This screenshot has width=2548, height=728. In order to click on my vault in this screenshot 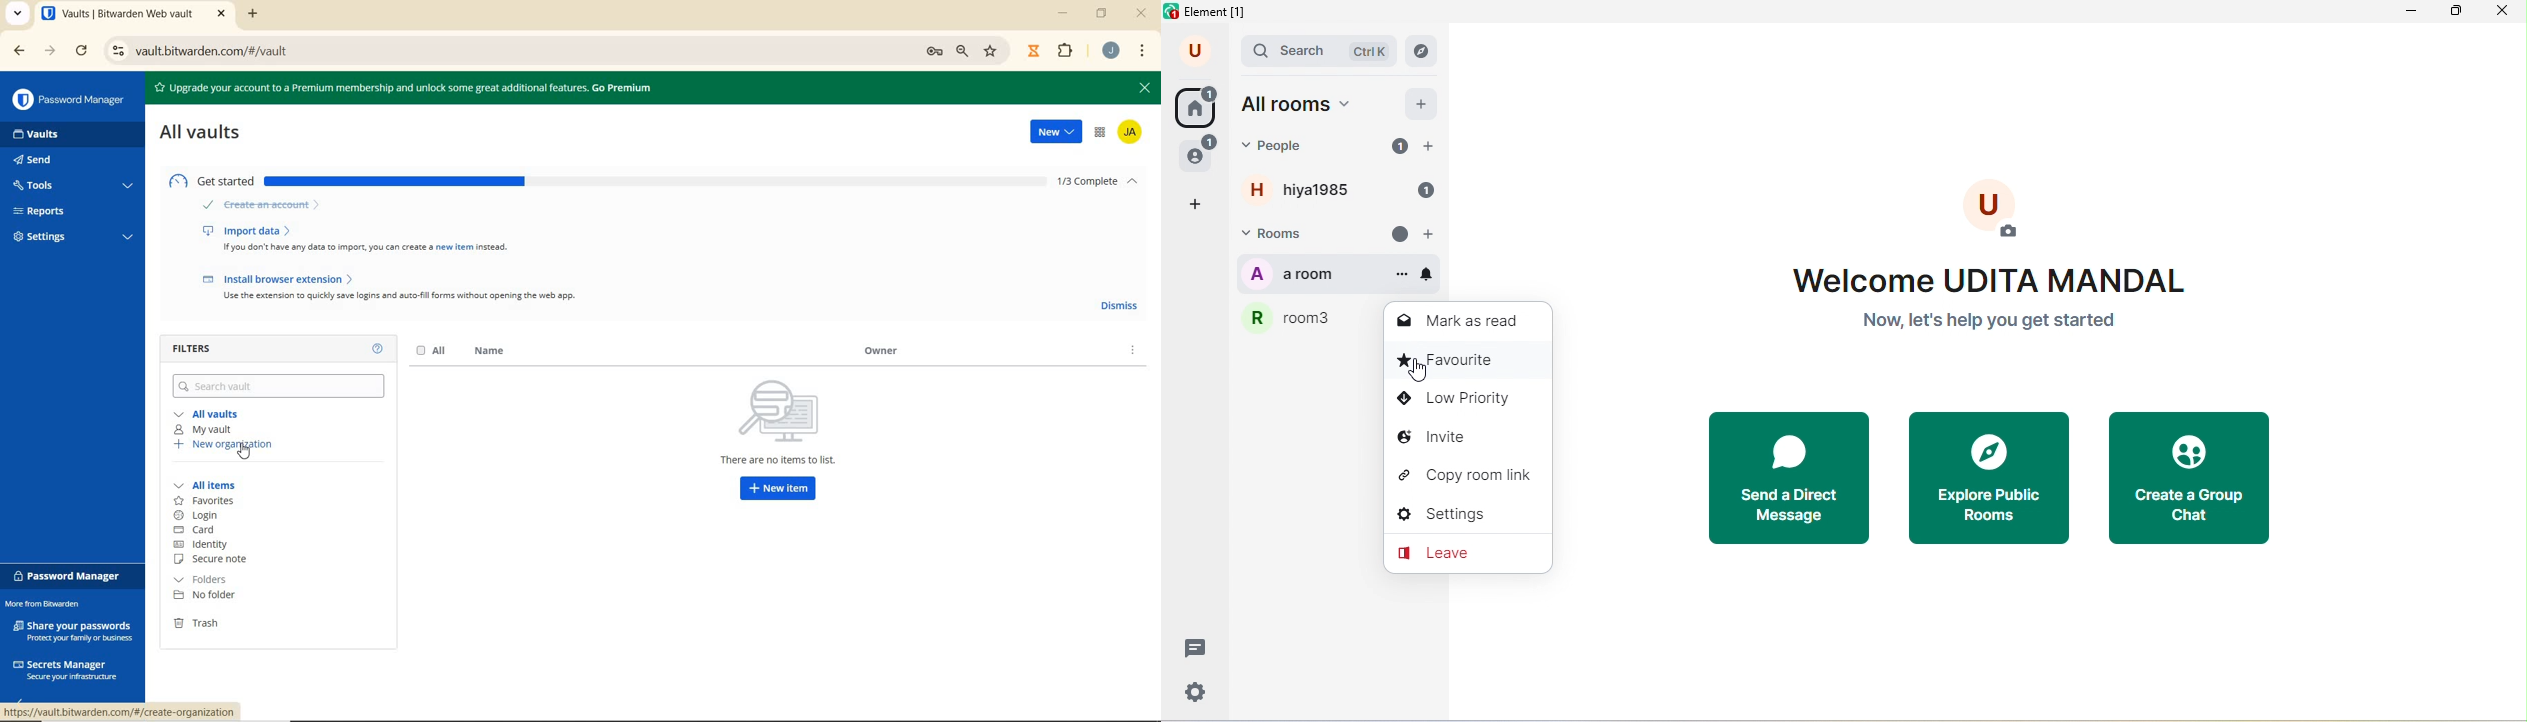, I will do `click(202, 430)`.